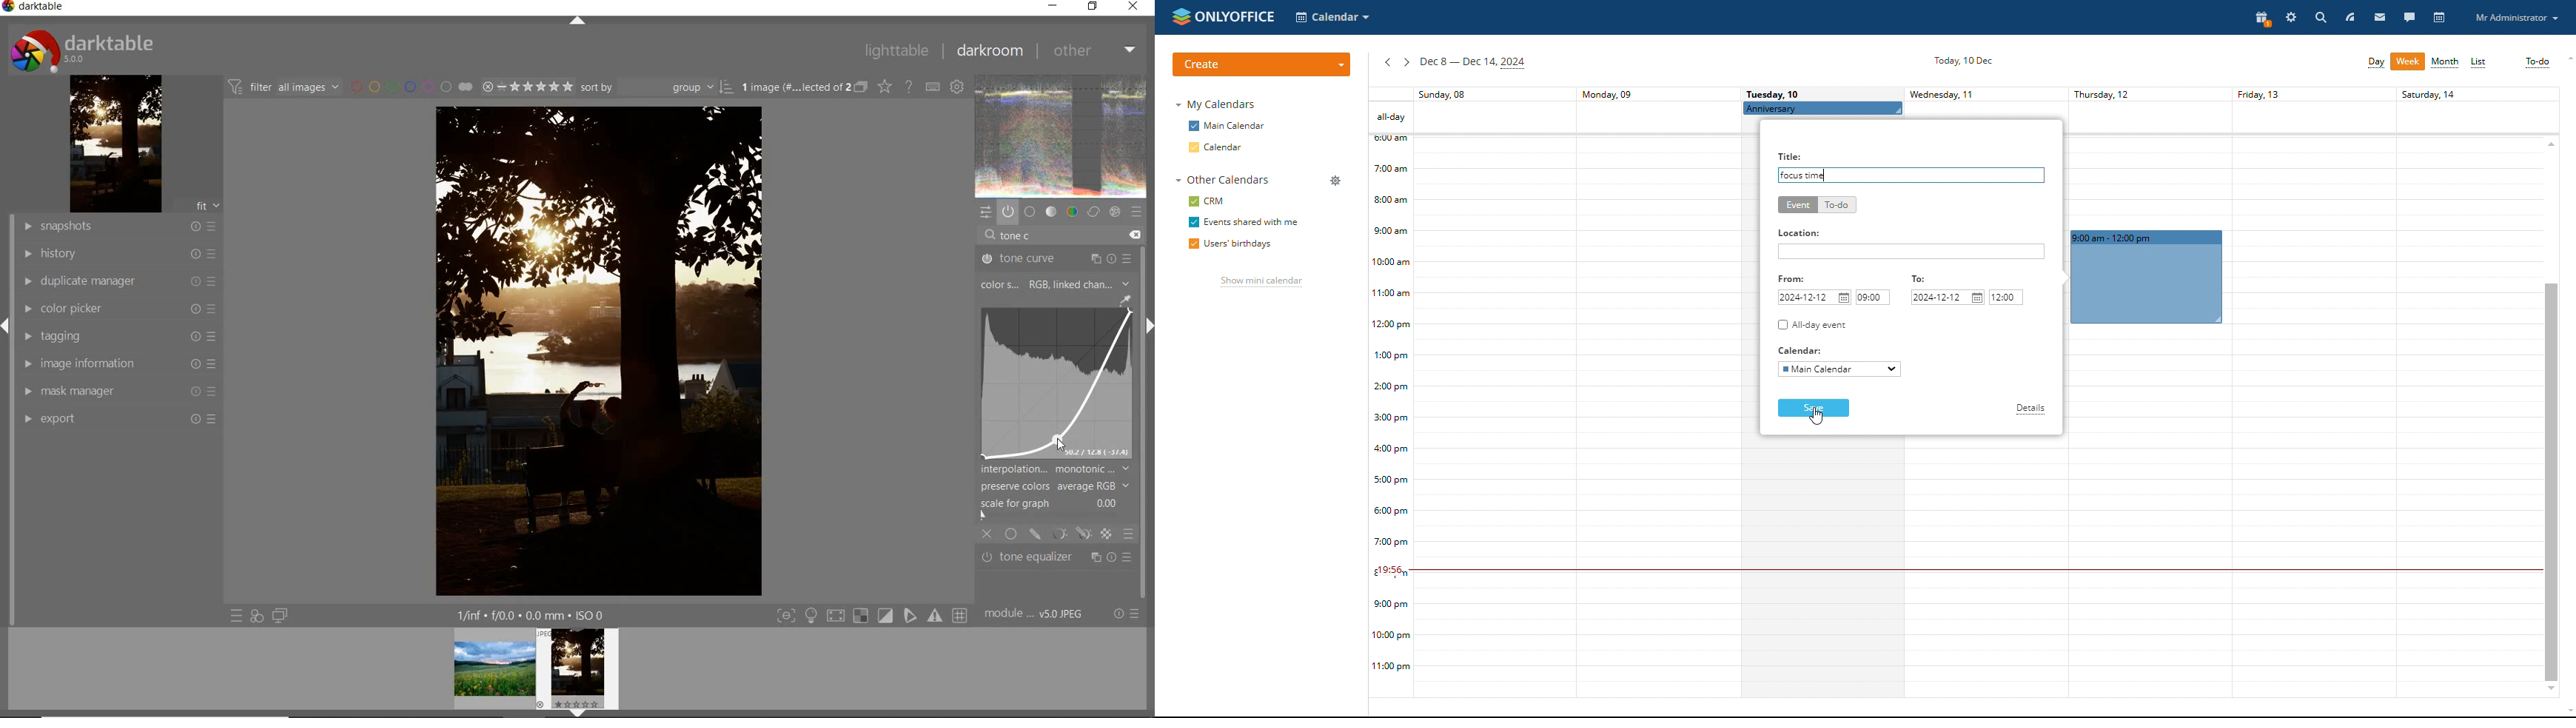 This screenshot has width=2576, height=728. Describe the element at coordinates (803, 87) in the screenshot. I see `1 image (#.... lected of 2)` at that location.